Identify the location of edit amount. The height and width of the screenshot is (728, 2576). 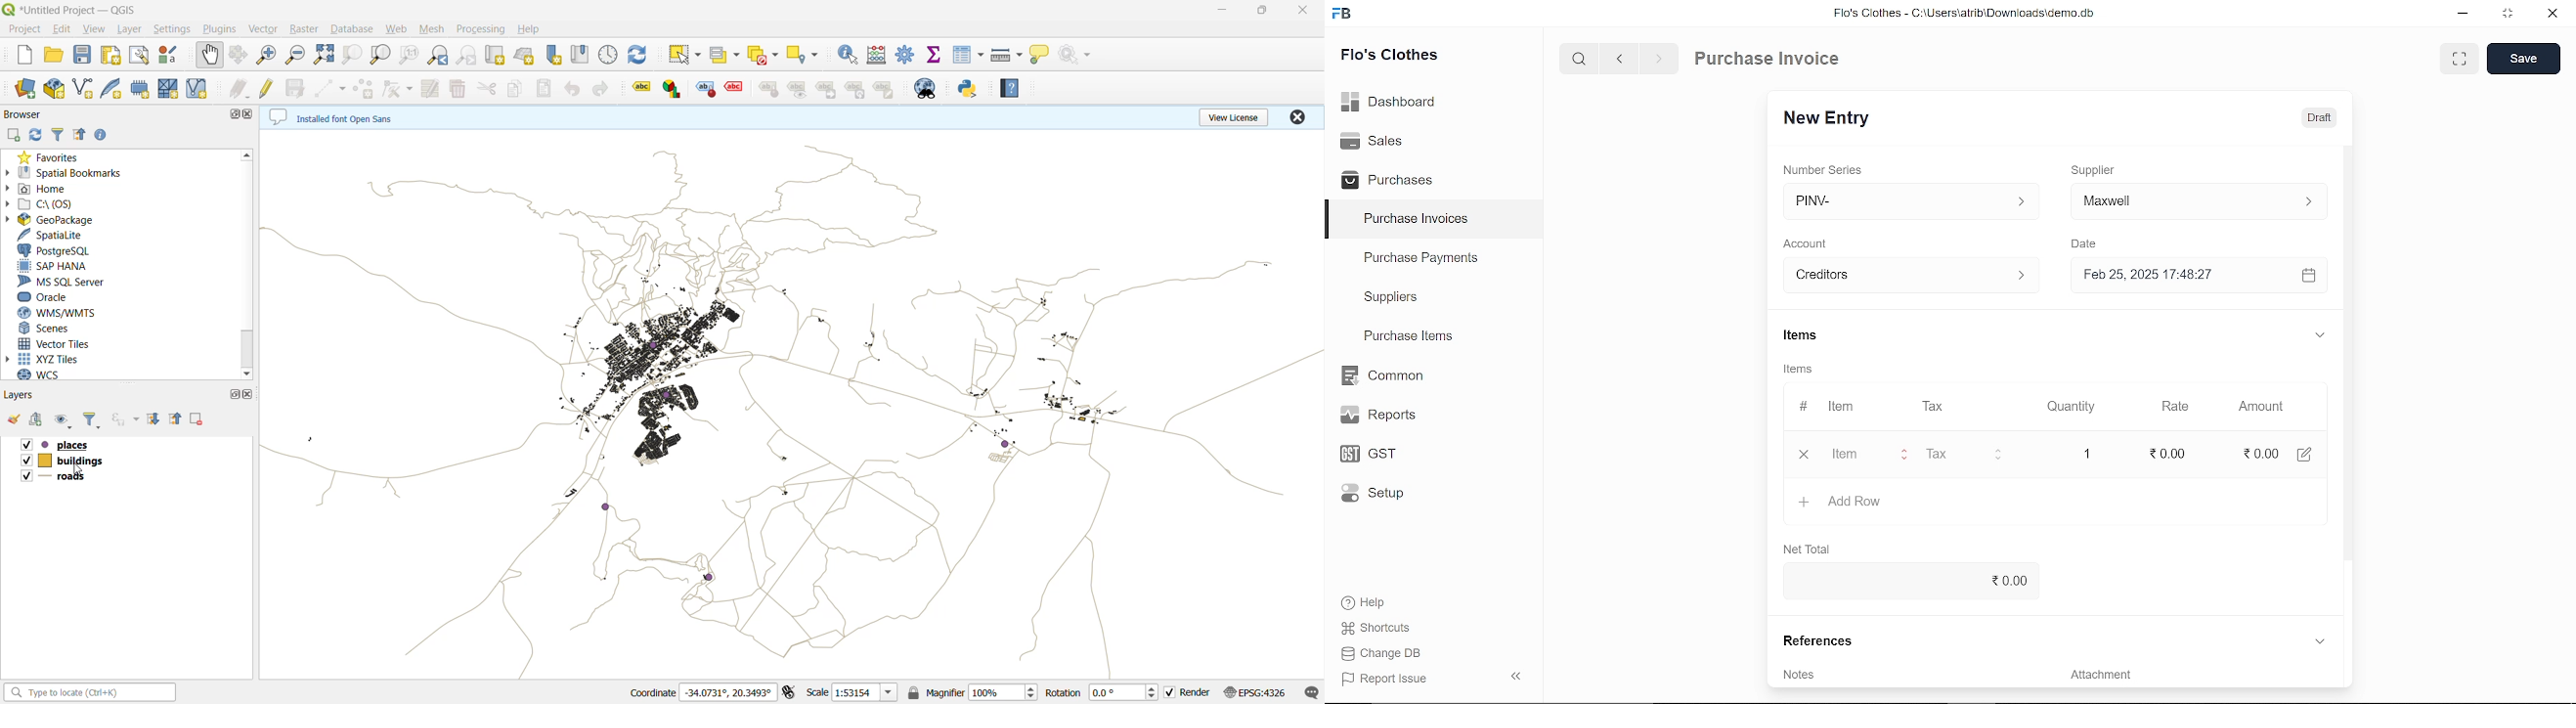
(2311, 454).